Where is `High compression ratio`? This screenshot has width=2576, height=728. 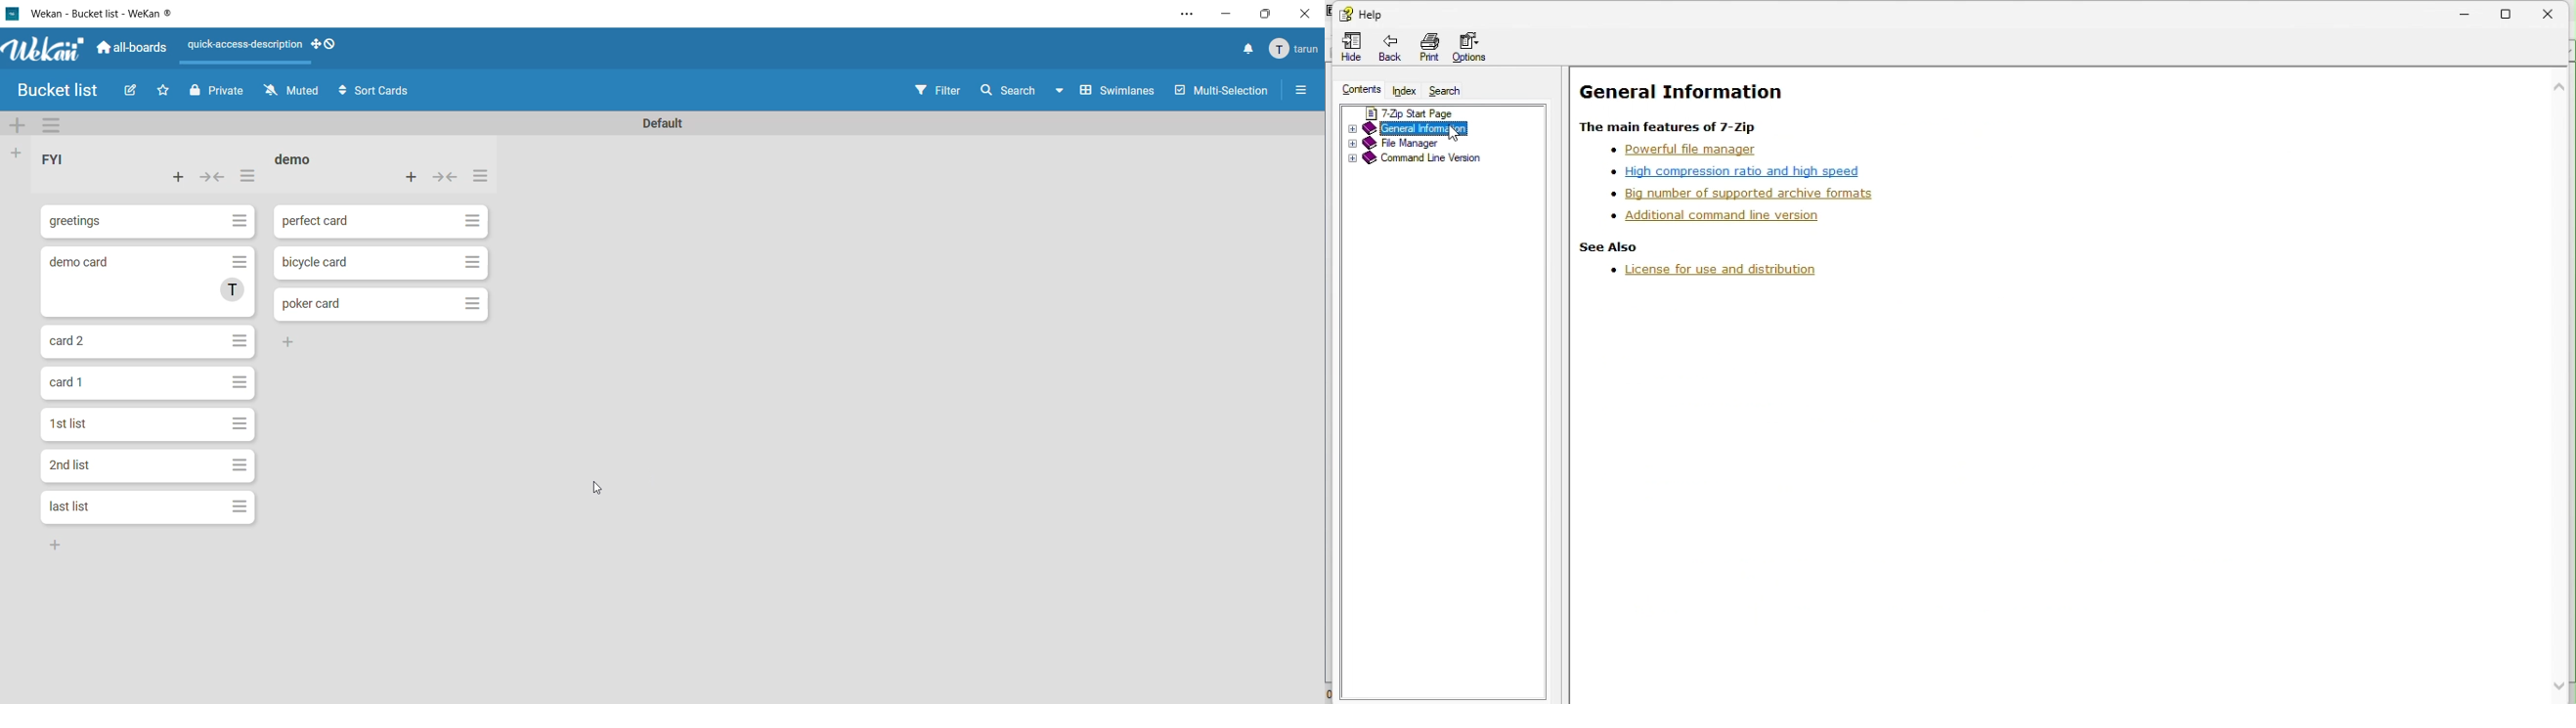
High compression ratio is located at coordinates (1740, 170).